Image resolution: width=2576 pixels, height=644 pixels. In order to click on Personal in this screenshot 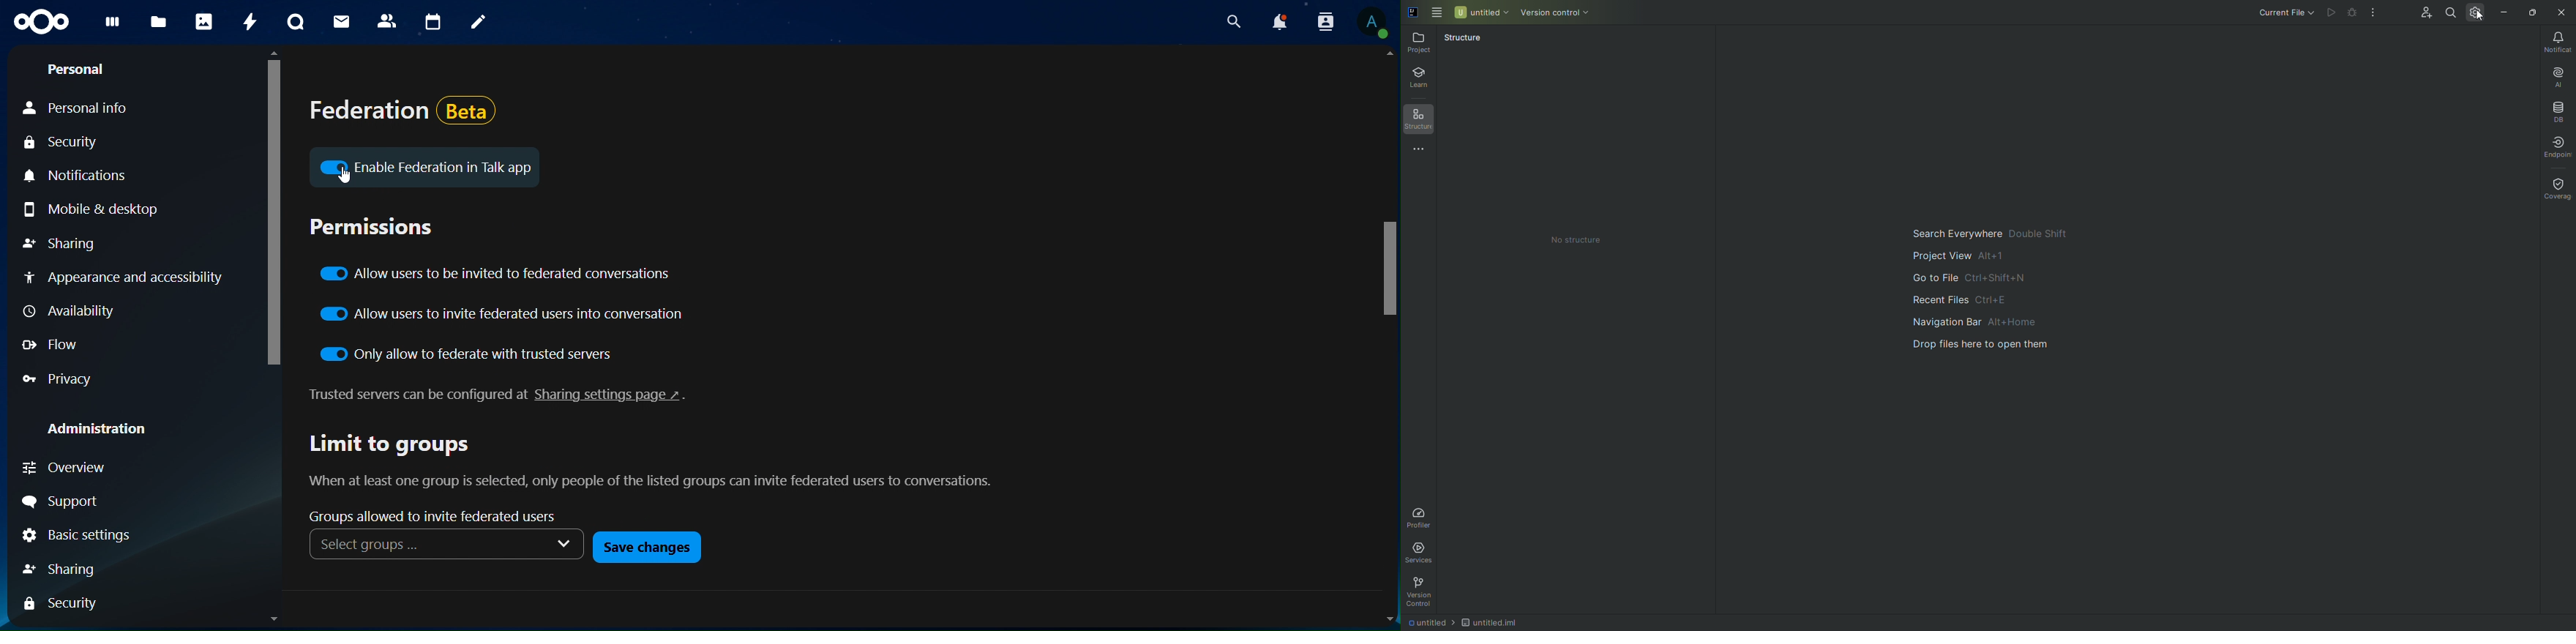, I will do `click(78, 70)`.